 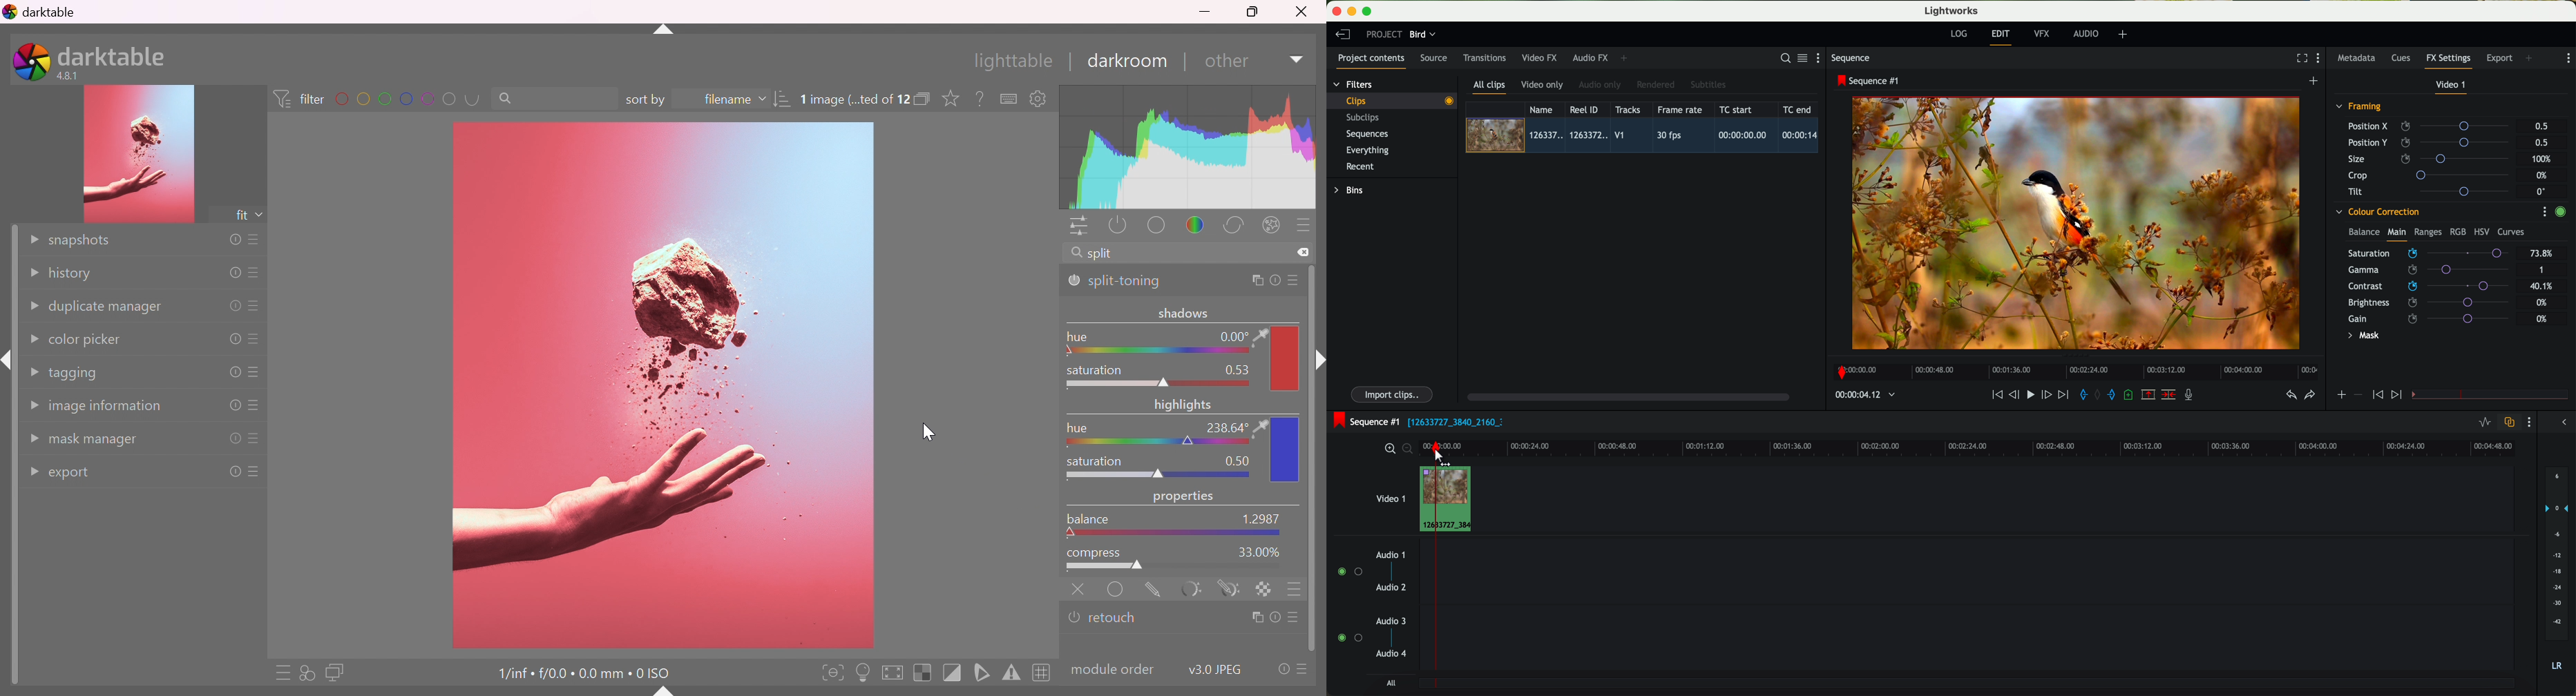 What do you see at coordinates (97, 442) in the screenshot?
I see `mask manager` at bounding box center [97, 442].